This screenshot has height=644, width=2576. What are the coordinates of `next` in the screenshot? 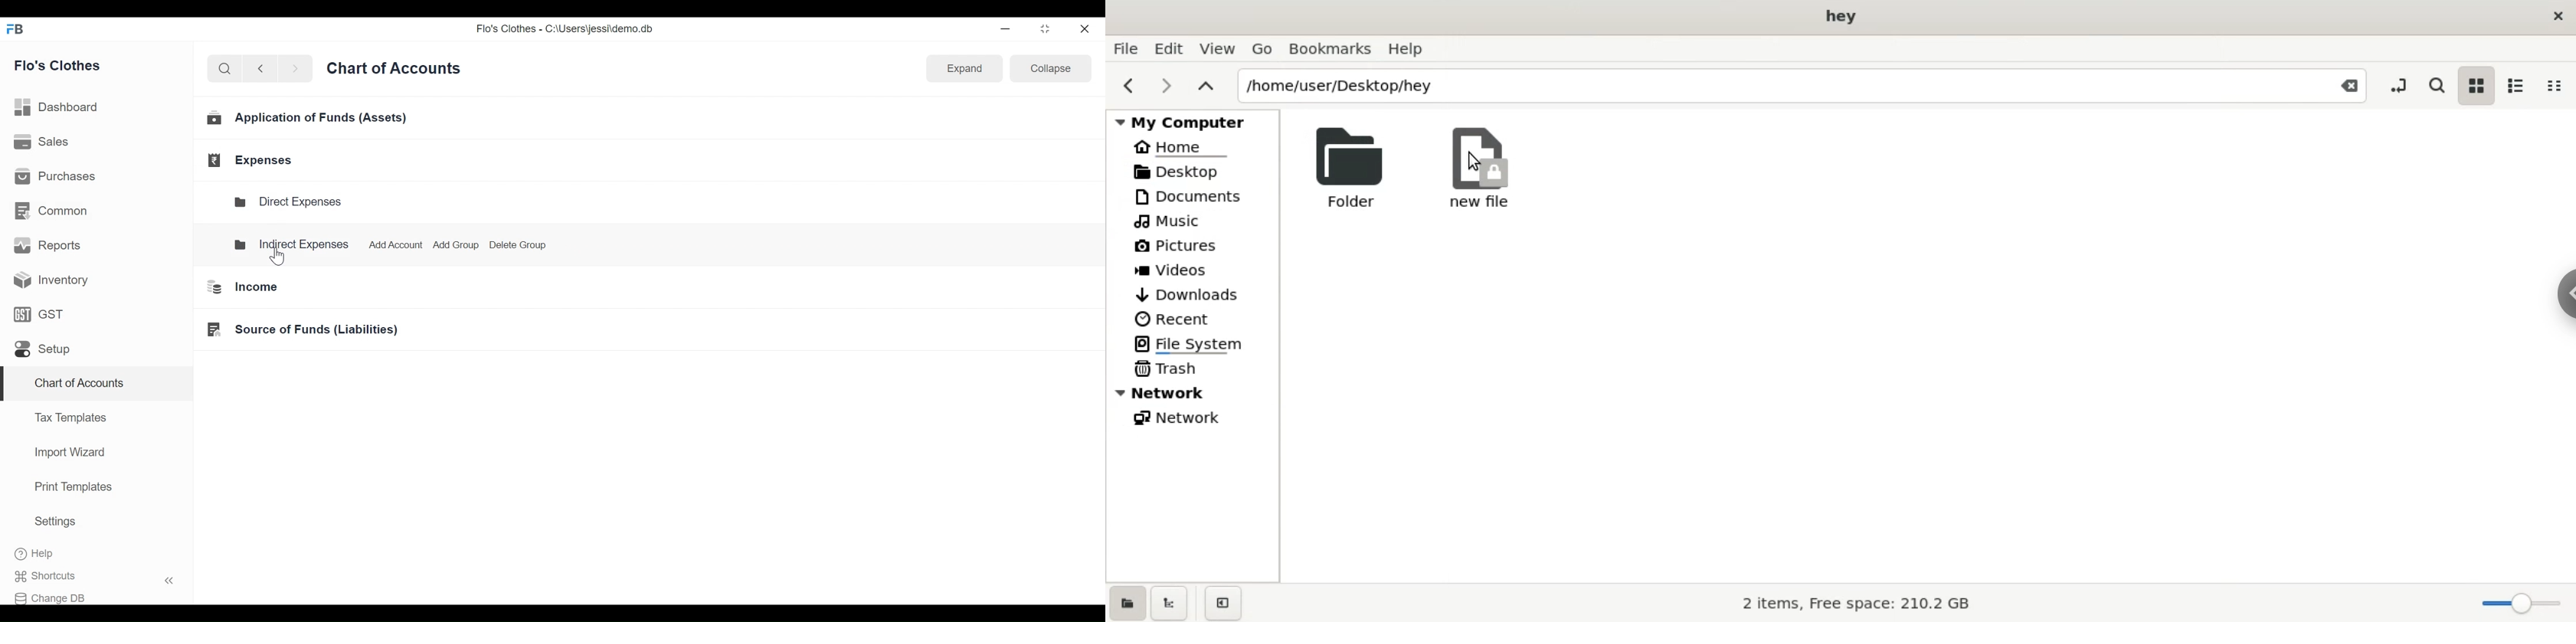 It's located at (297, 71).